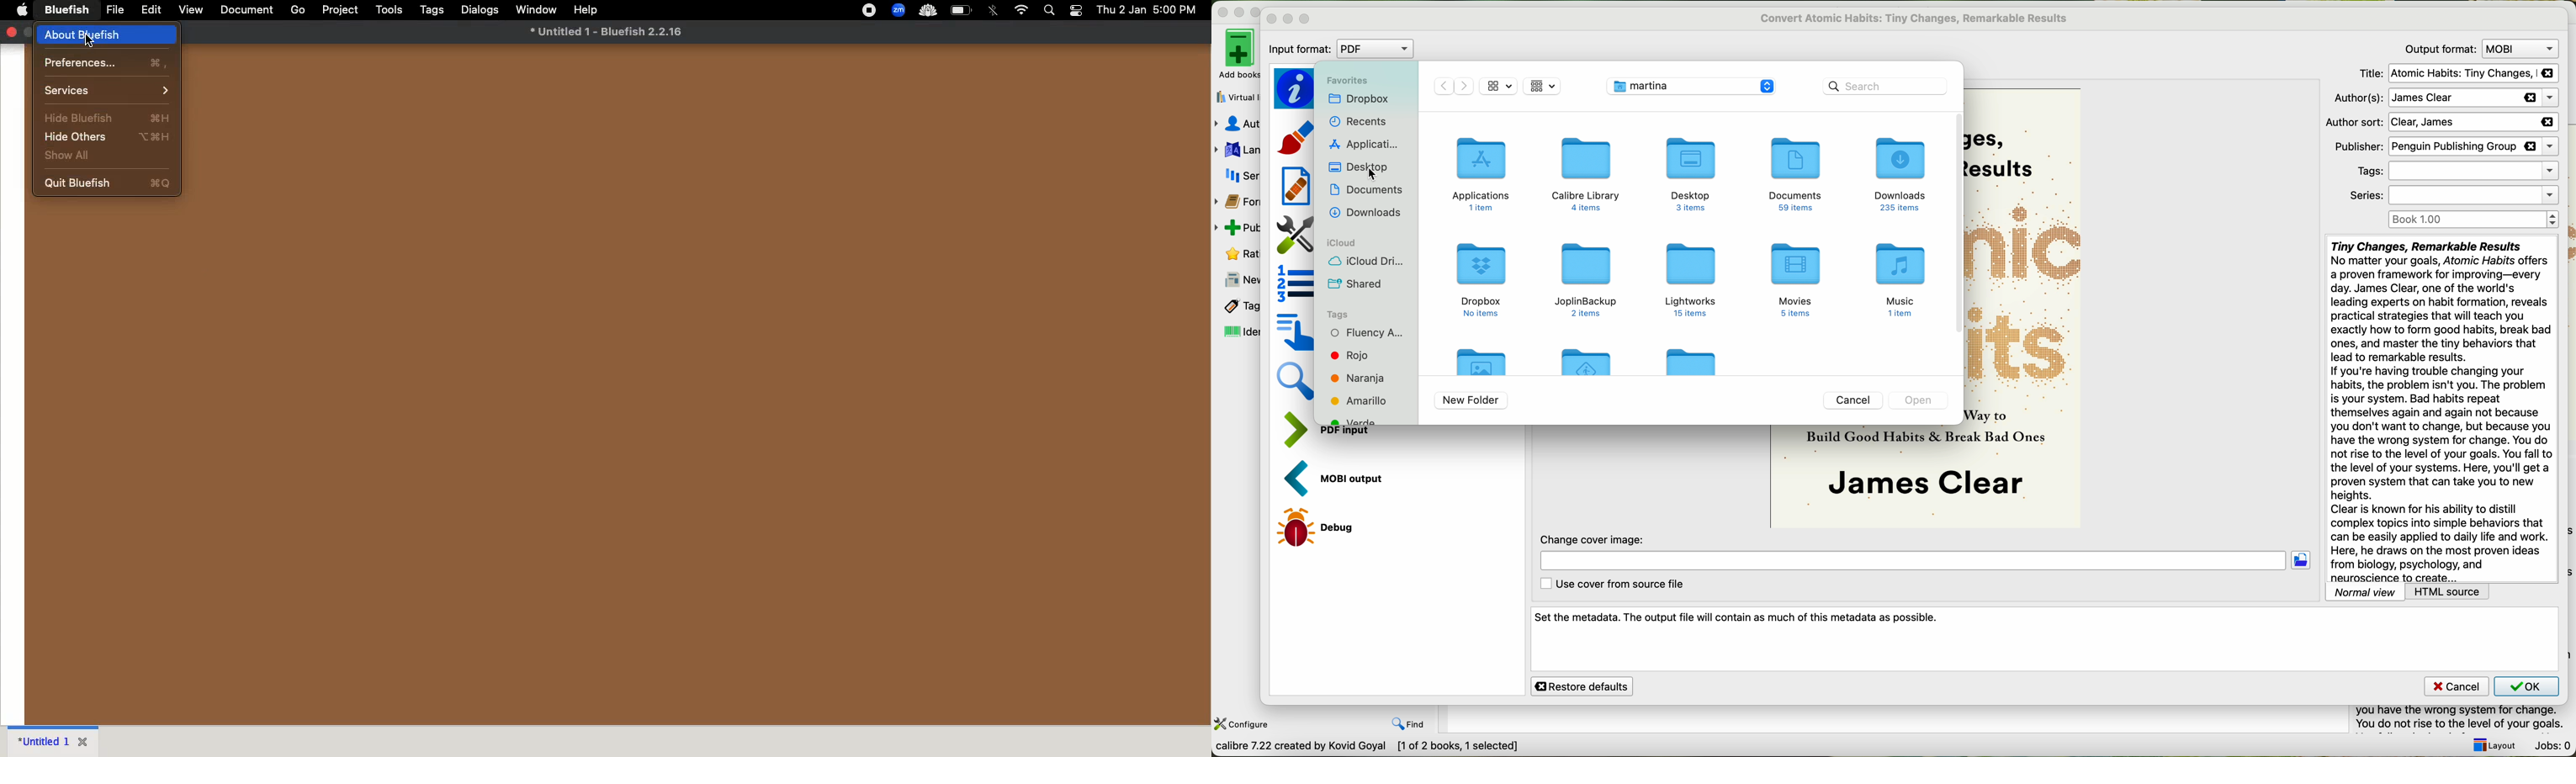  What do you see at coordinates (85, 742) in the screenshot?
I see `Close` at bounding box center [85, 742].